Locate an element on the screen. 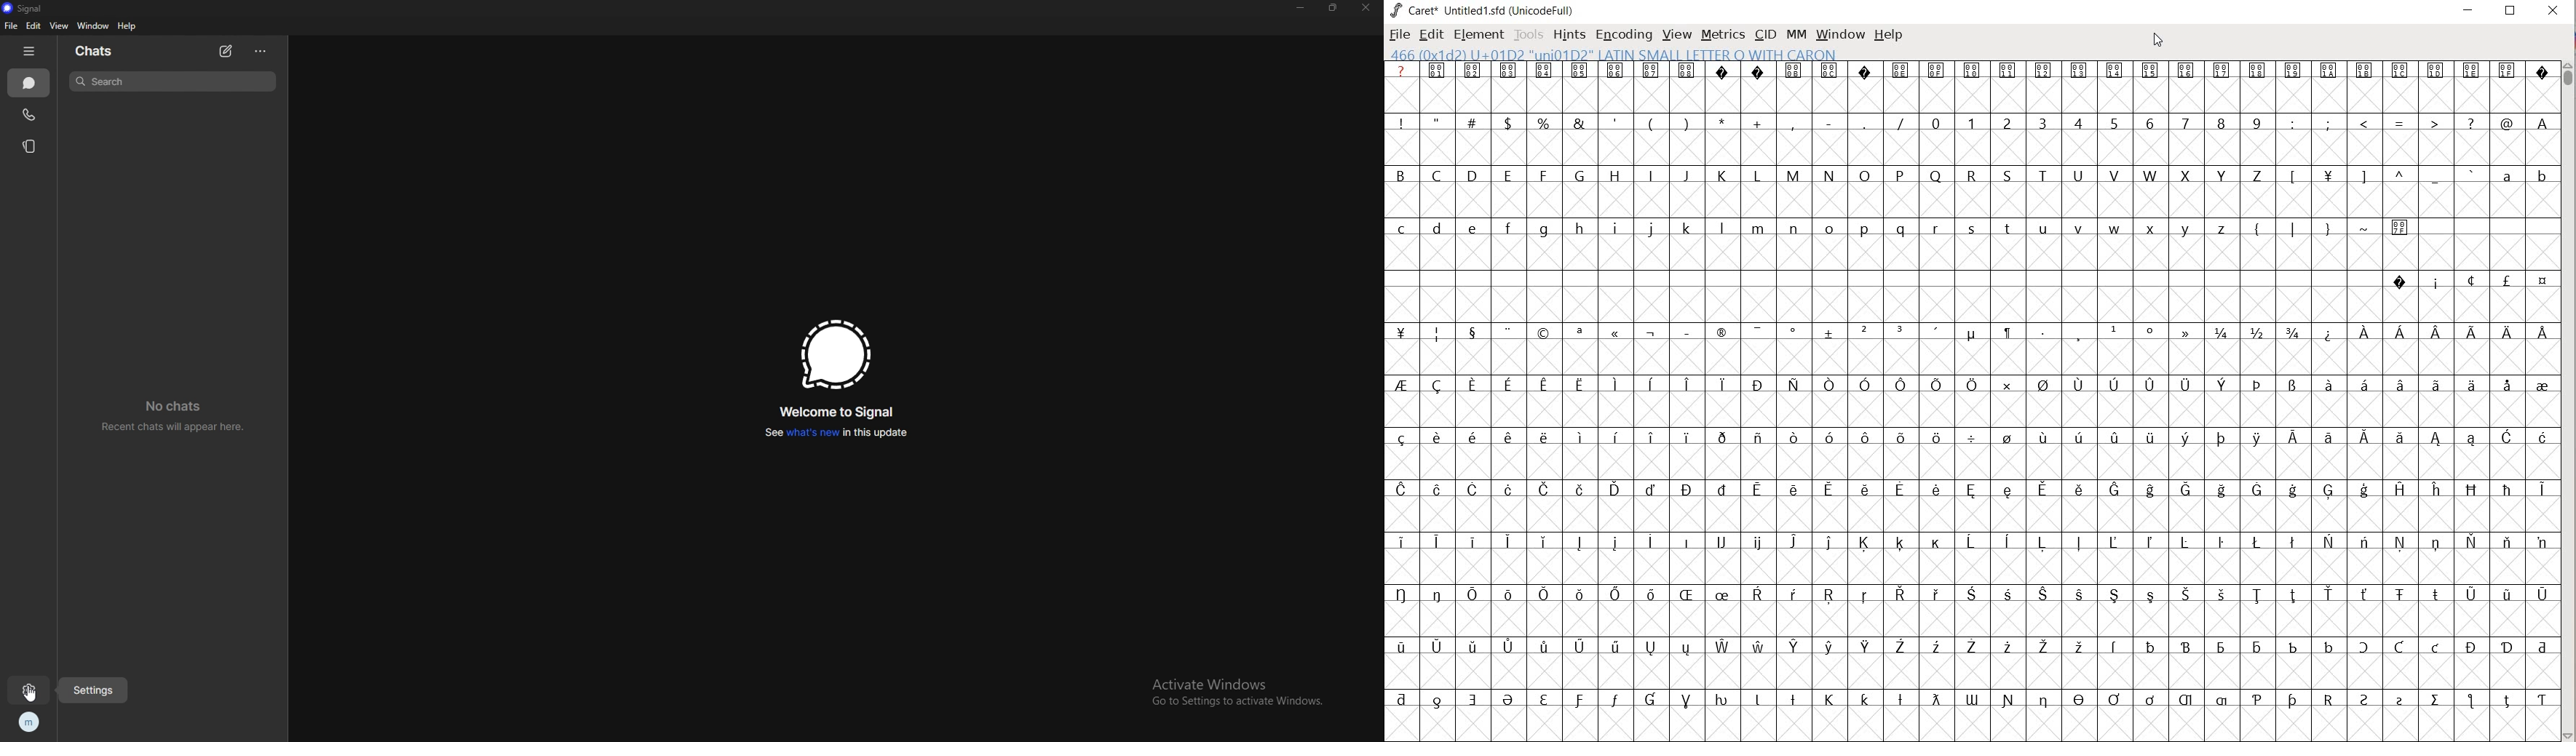  edit is located at coordinates (35, 26).